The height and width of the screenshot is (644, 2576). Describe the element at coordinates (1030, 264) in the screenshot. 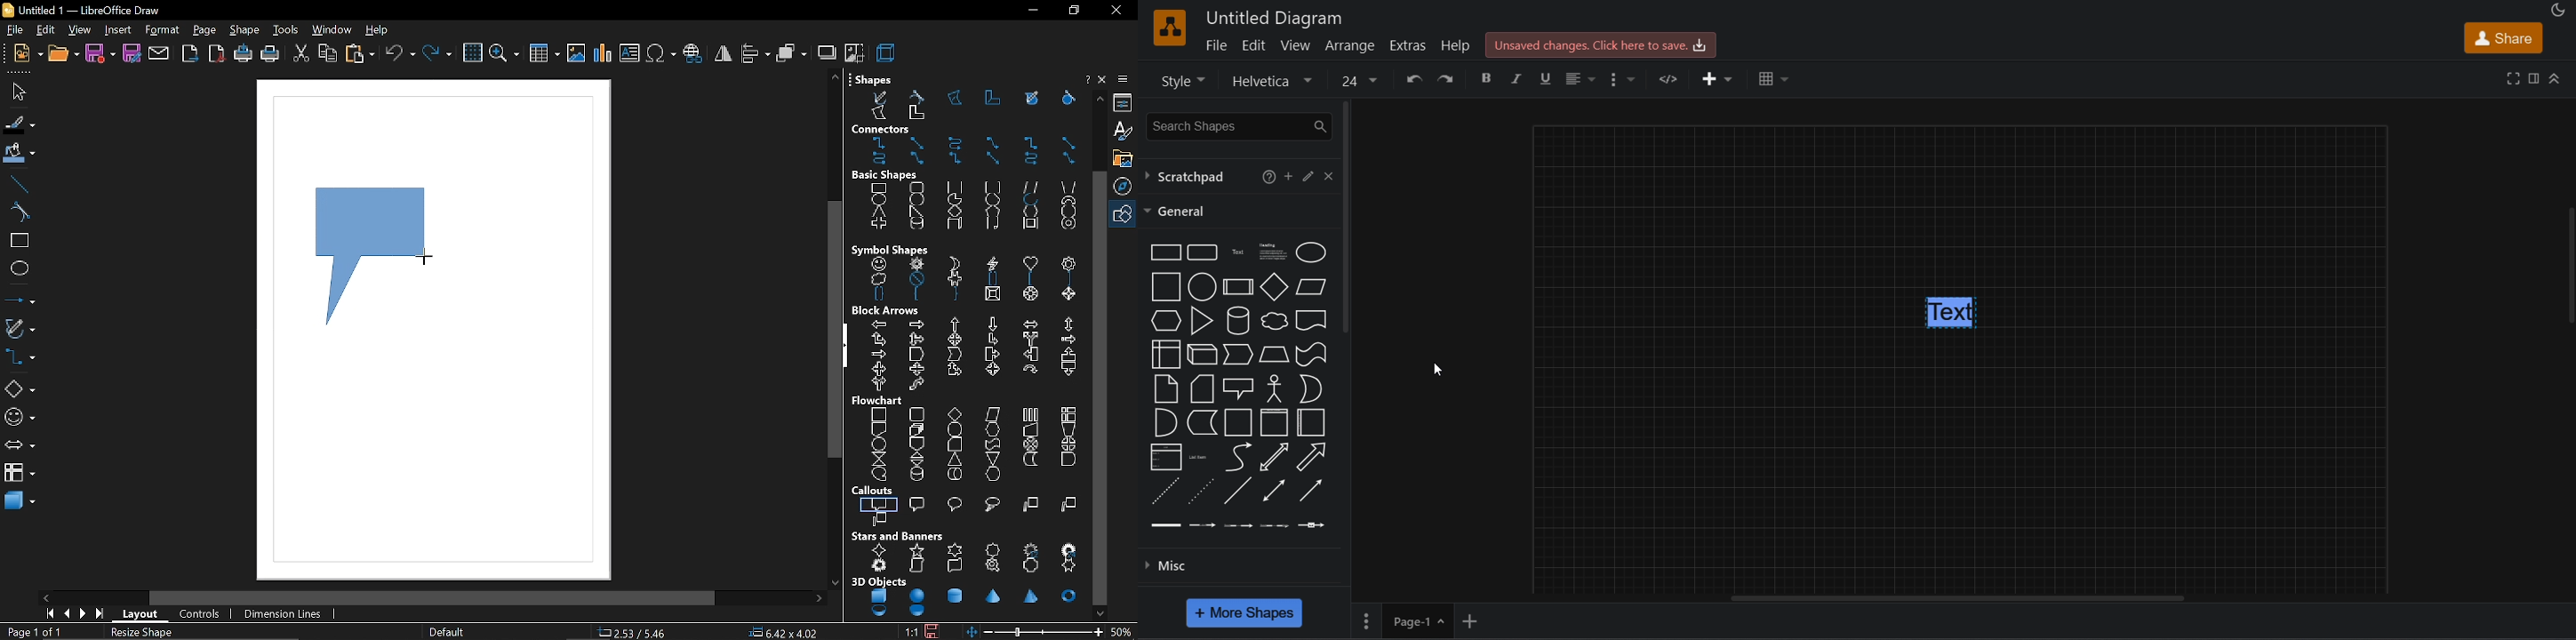

I see `heart` at that location.